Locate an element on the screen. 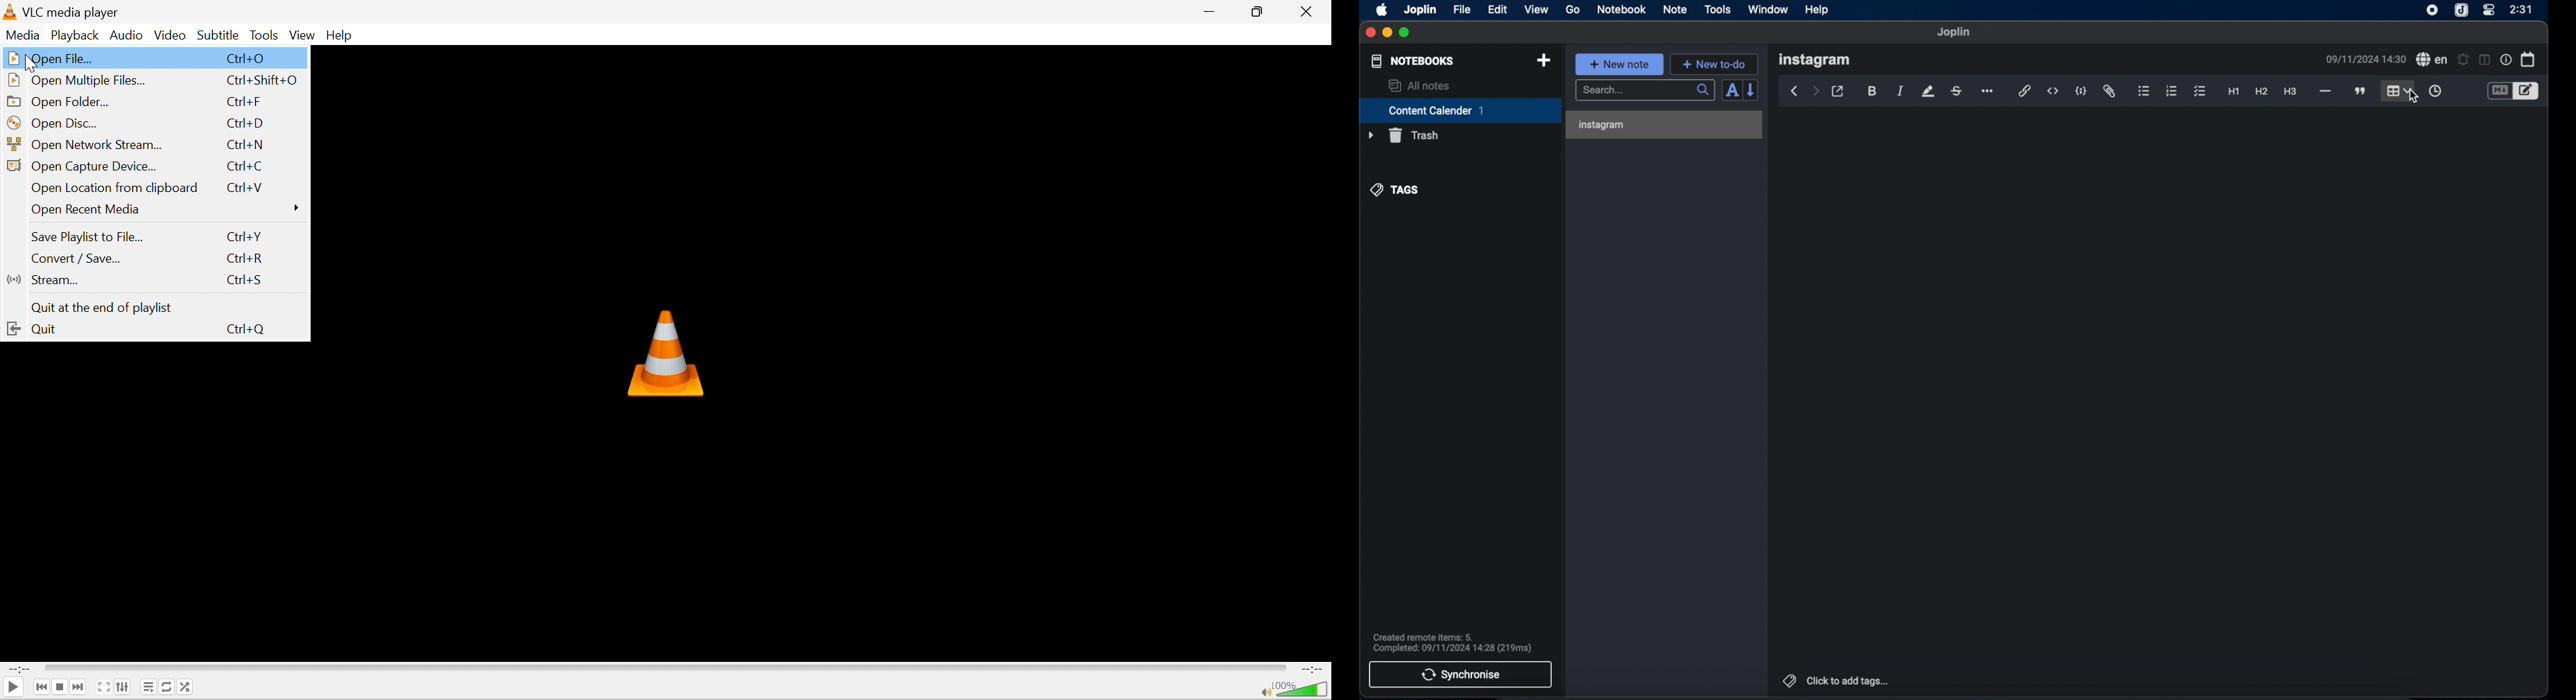 The image size is (2576, 700). Media is located at coordinates (26, 35).